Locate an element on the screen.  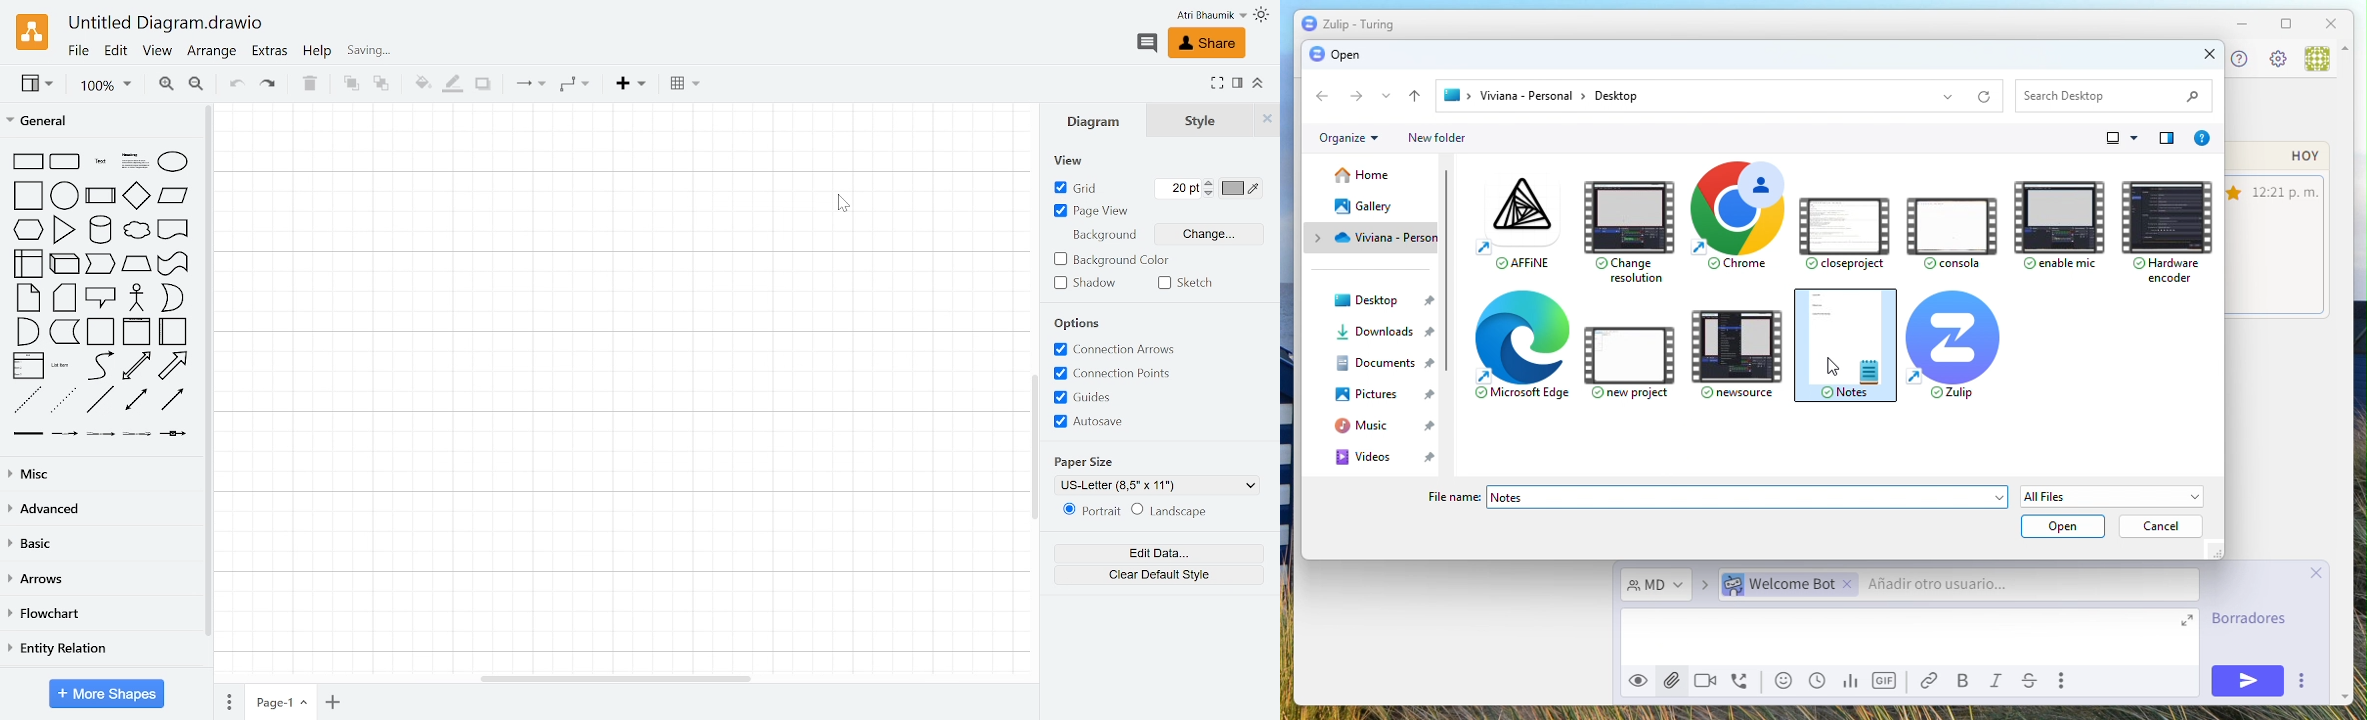
CURSOR is located at coordinates (844, 205).